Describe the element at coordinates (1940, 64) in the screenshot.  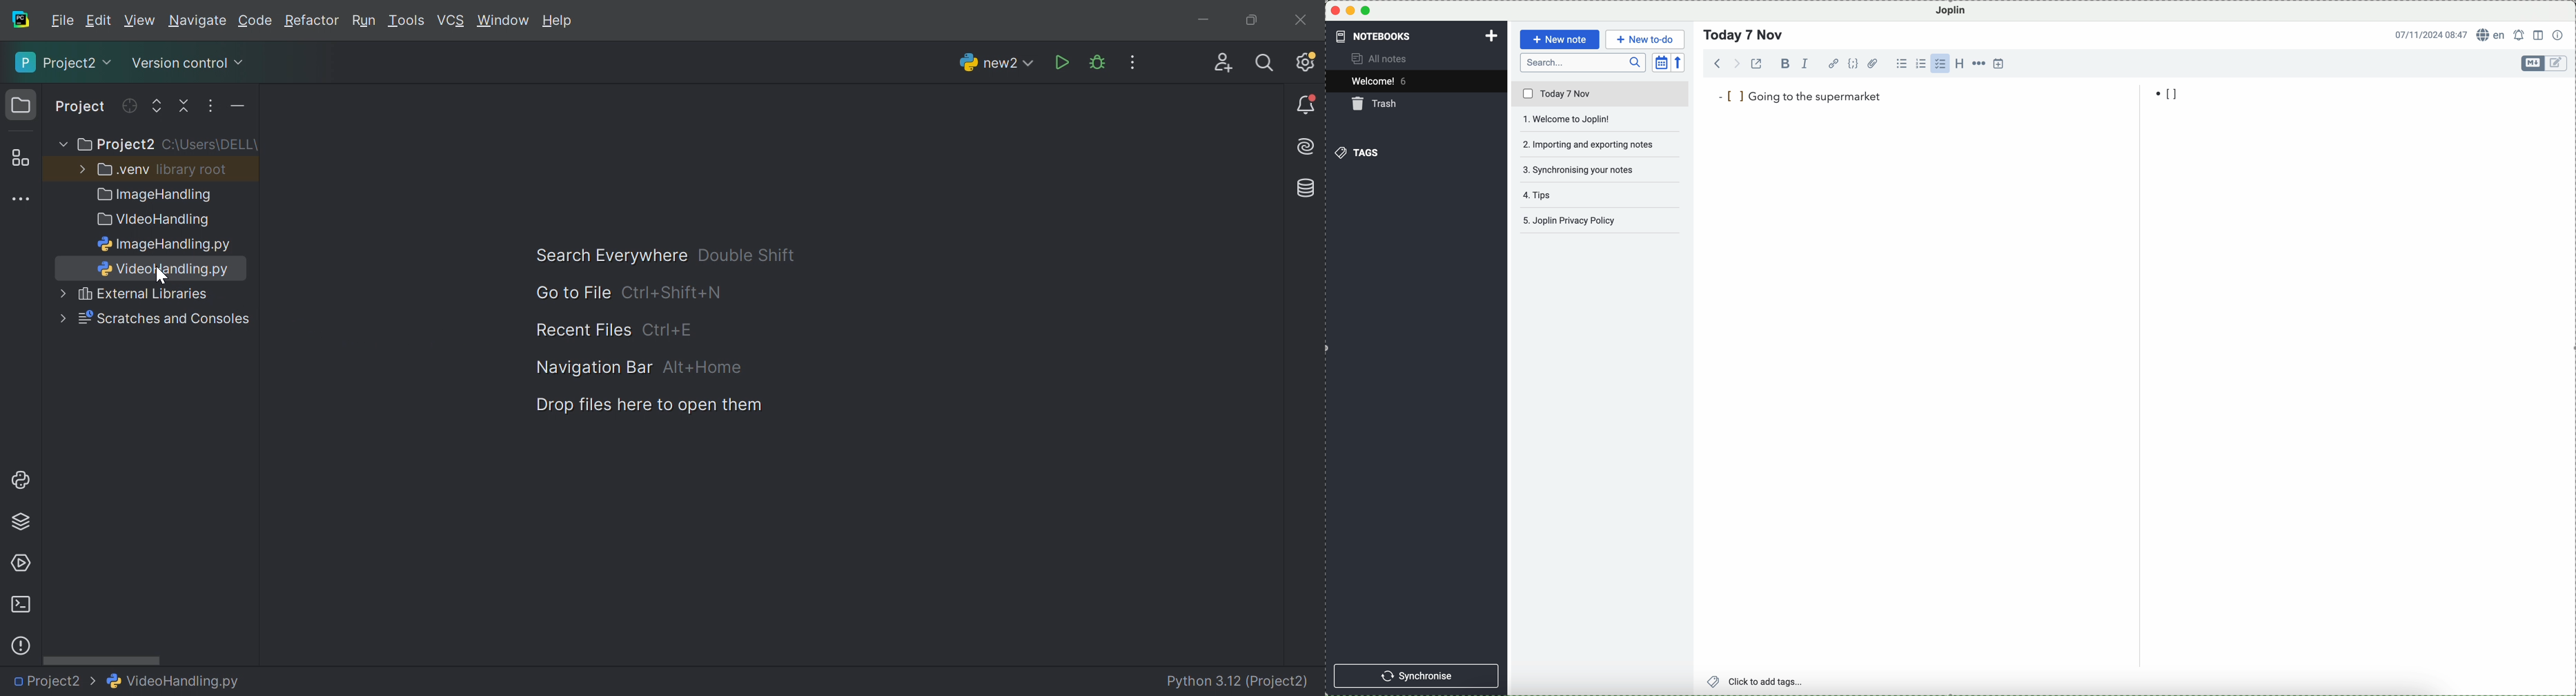
I see `checkbox` at that location.